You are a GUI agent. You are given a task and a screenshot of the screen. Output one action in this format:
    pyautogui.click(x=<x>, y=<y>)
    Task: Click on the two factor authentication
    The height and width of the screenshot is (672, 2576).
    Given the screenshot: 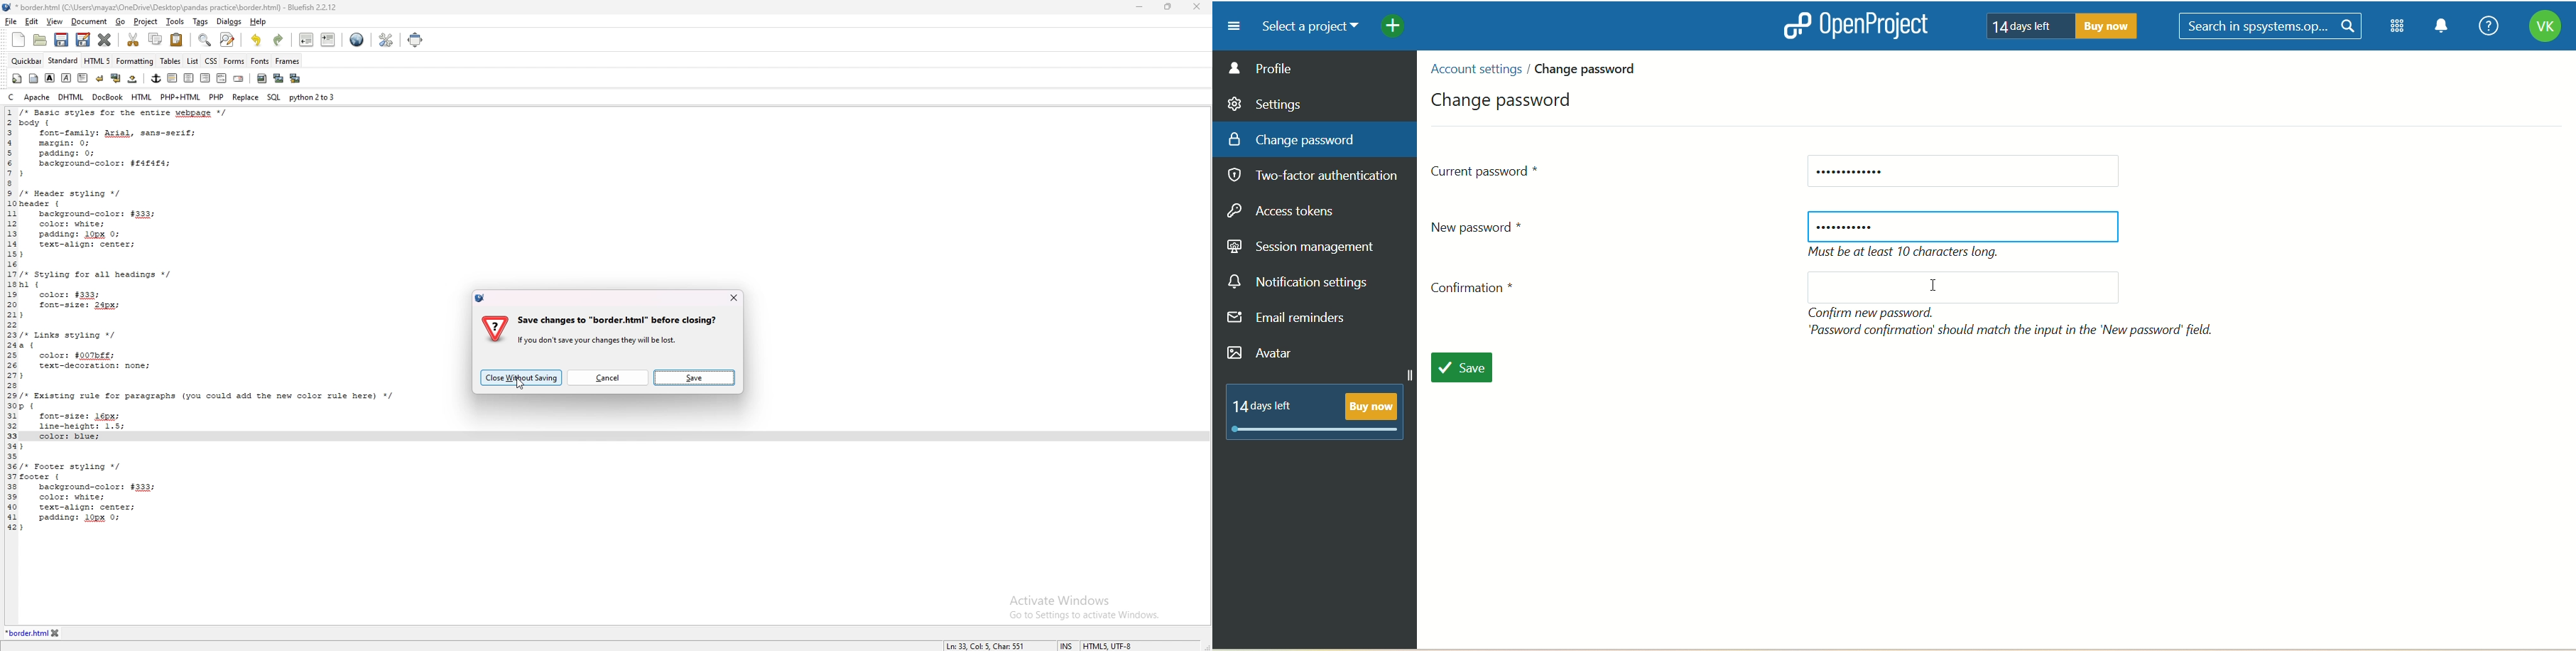 What is the action you would take?
    pyautogui.click(x=1318, y=177)
    